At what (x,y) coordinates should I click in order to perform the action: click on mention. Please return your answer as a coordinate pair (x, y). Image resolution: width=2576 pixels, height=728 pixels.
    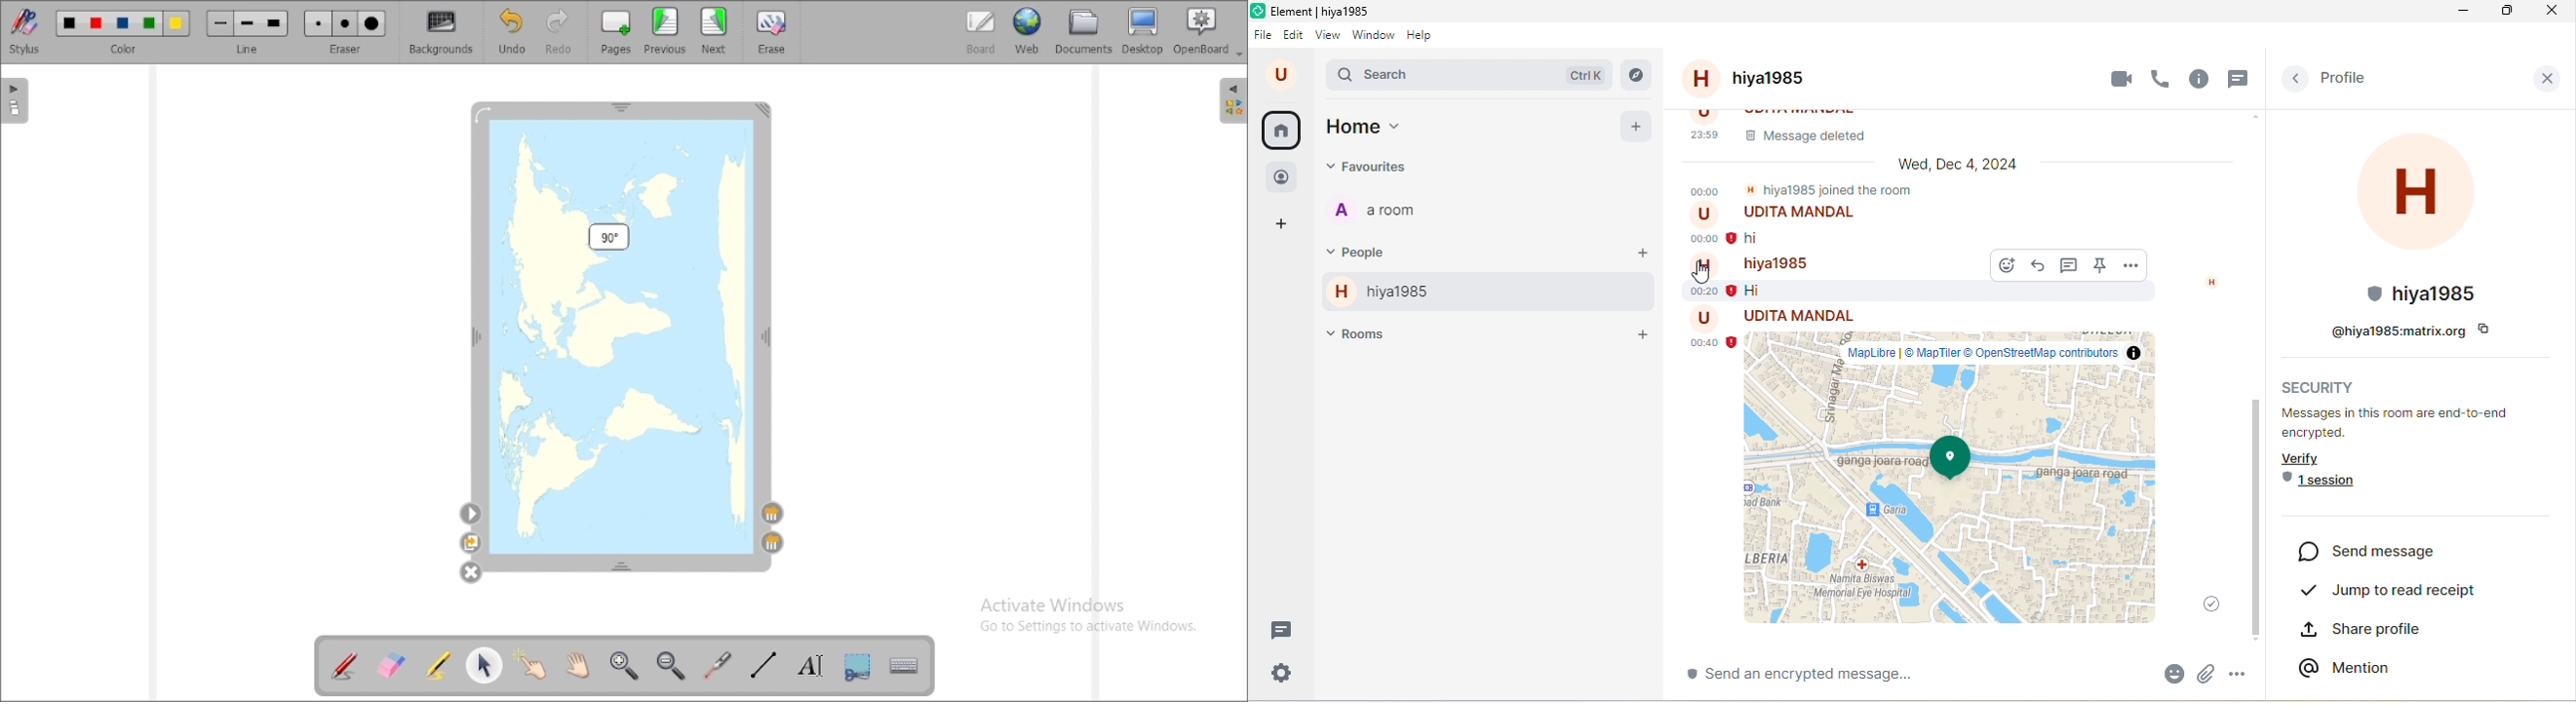
    Looking at the image, I should click on (2352, 668).